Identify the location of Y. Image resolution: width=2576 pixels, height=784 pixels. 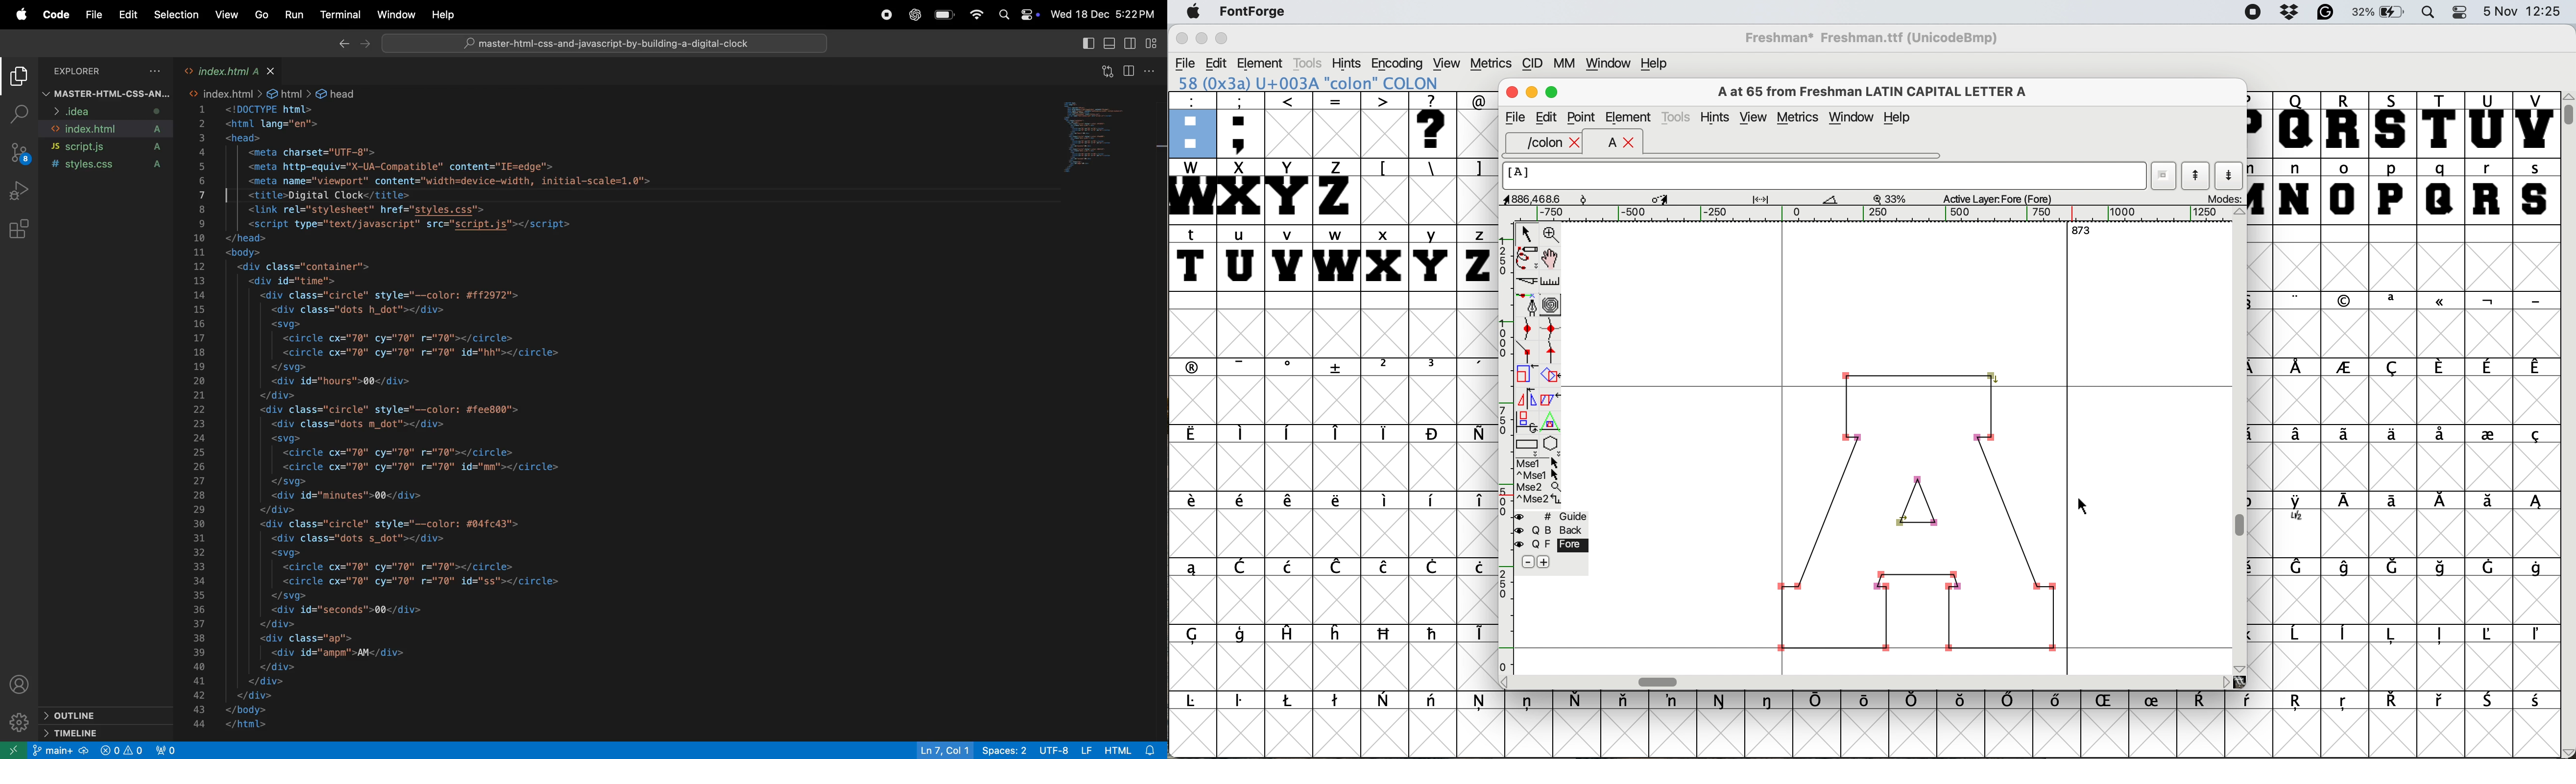
(1289, 191).